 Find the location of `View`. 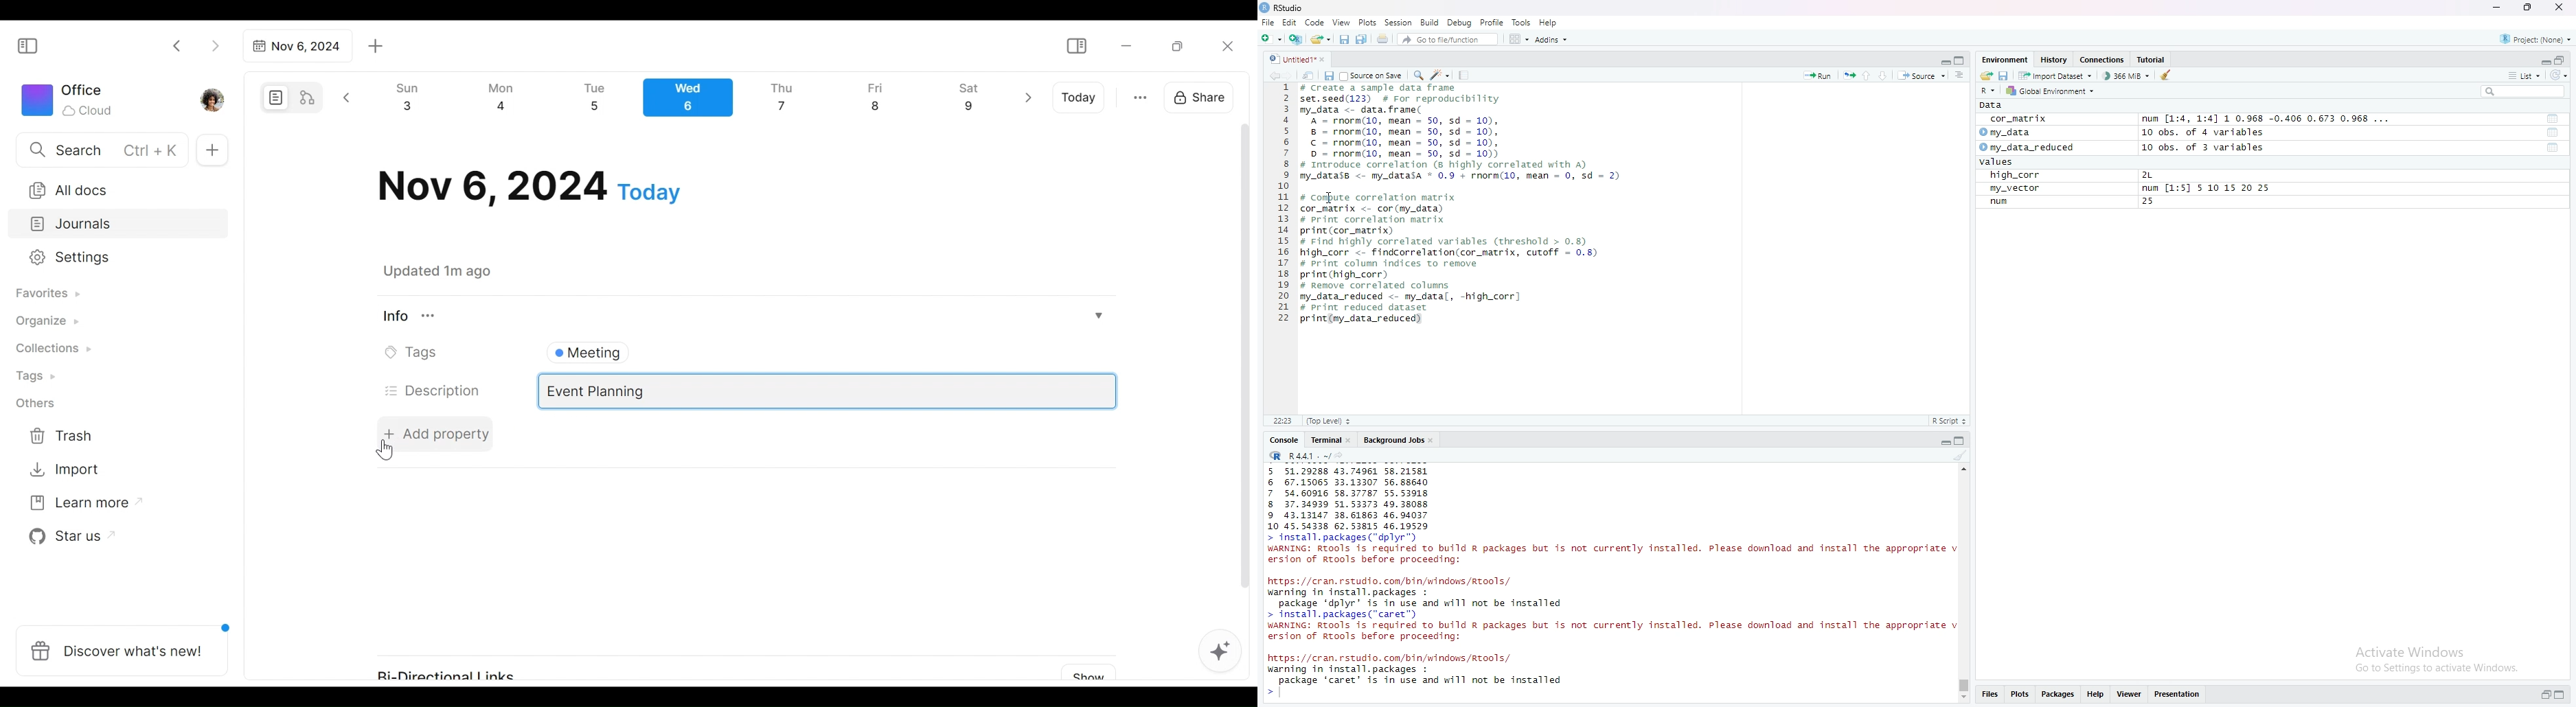

View is located at coordinates (1342, 23).